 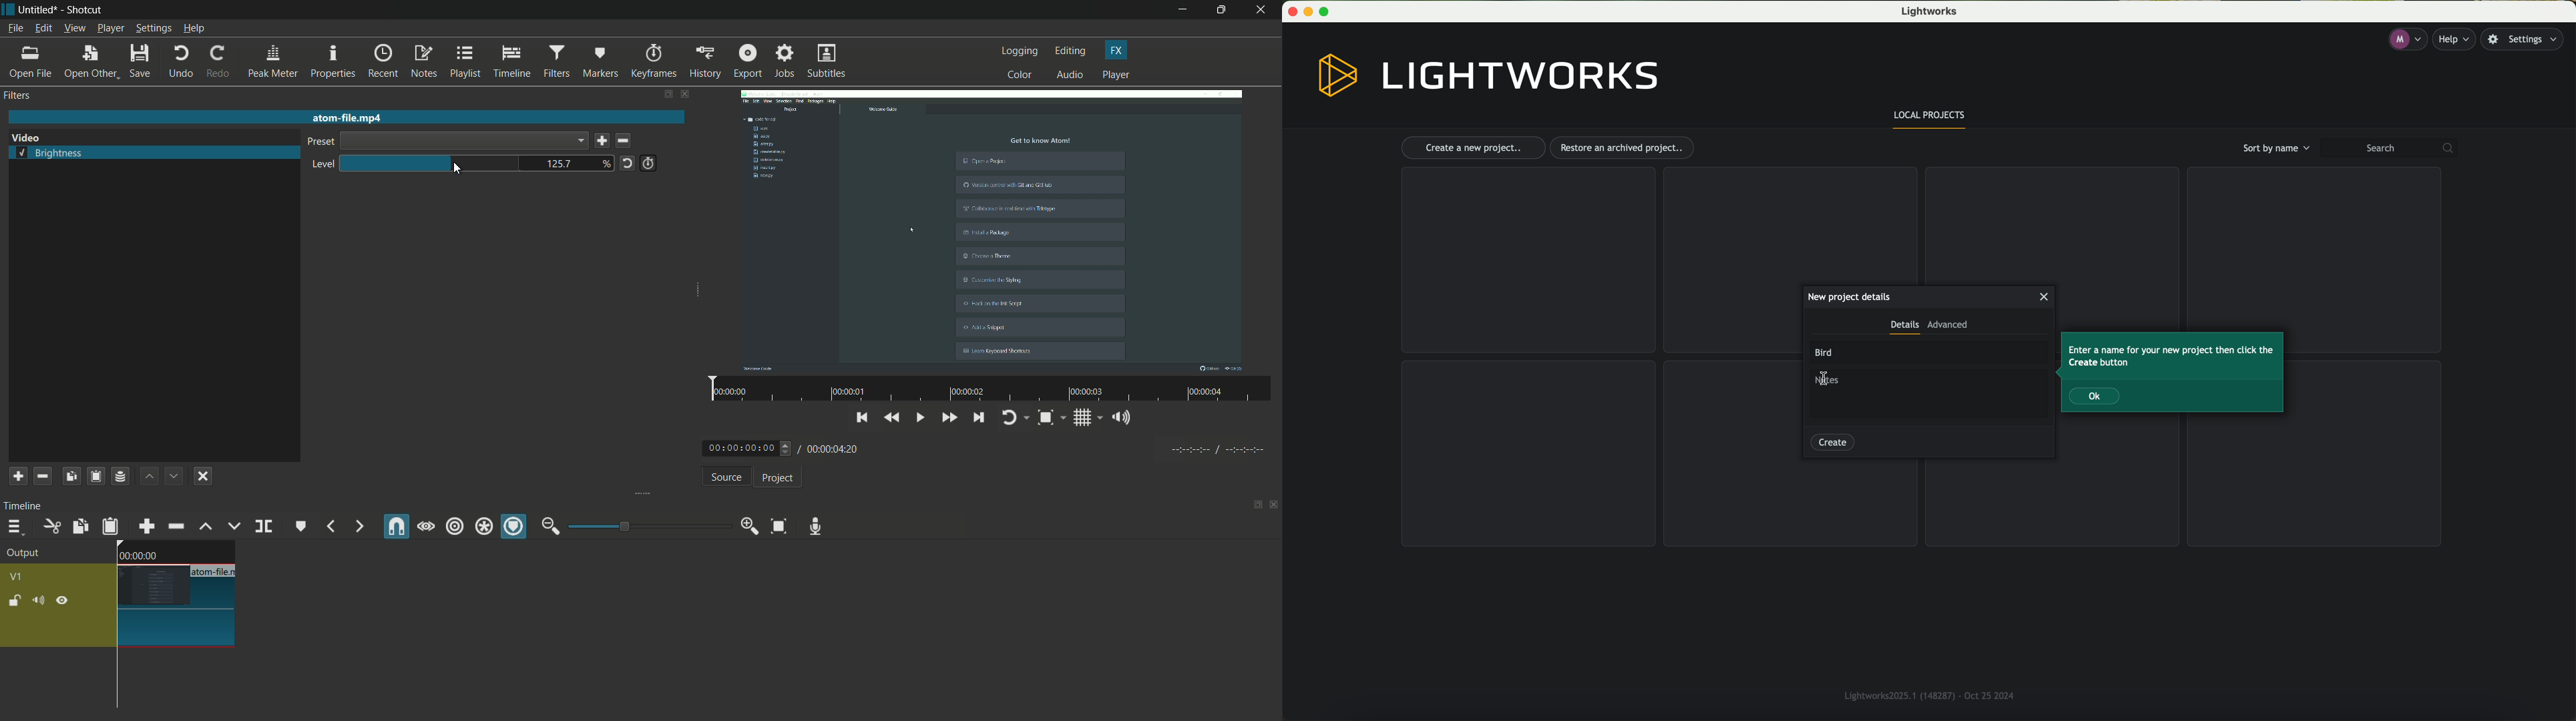 What do you see at coordinates (425, 526) in the screenshot?
I see `scrub while dragging` at bounding box center [425, 526].